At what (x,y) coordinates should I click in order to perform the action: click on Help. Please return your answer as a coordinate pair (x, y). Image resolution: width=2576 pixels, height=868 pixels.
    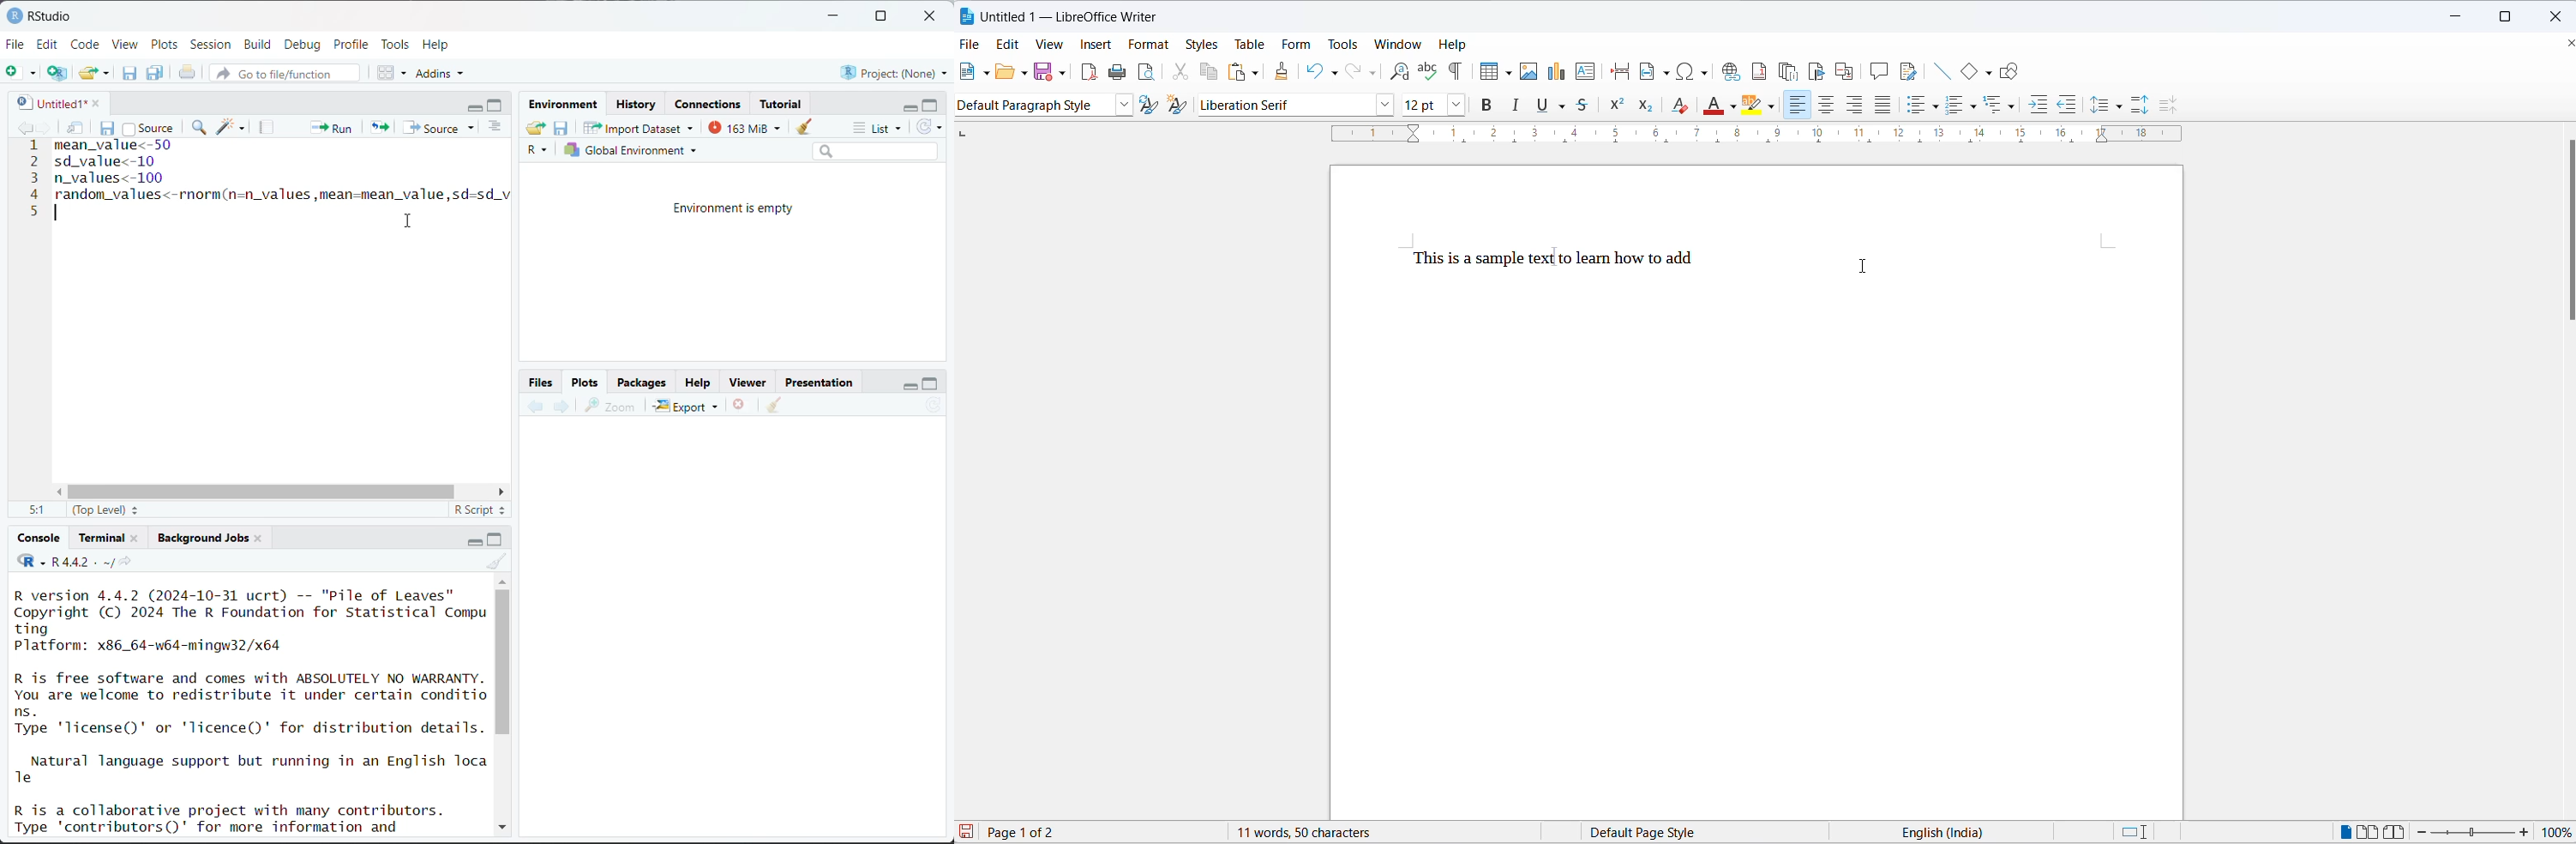
    Looking at the image, I should click on (437, 44).